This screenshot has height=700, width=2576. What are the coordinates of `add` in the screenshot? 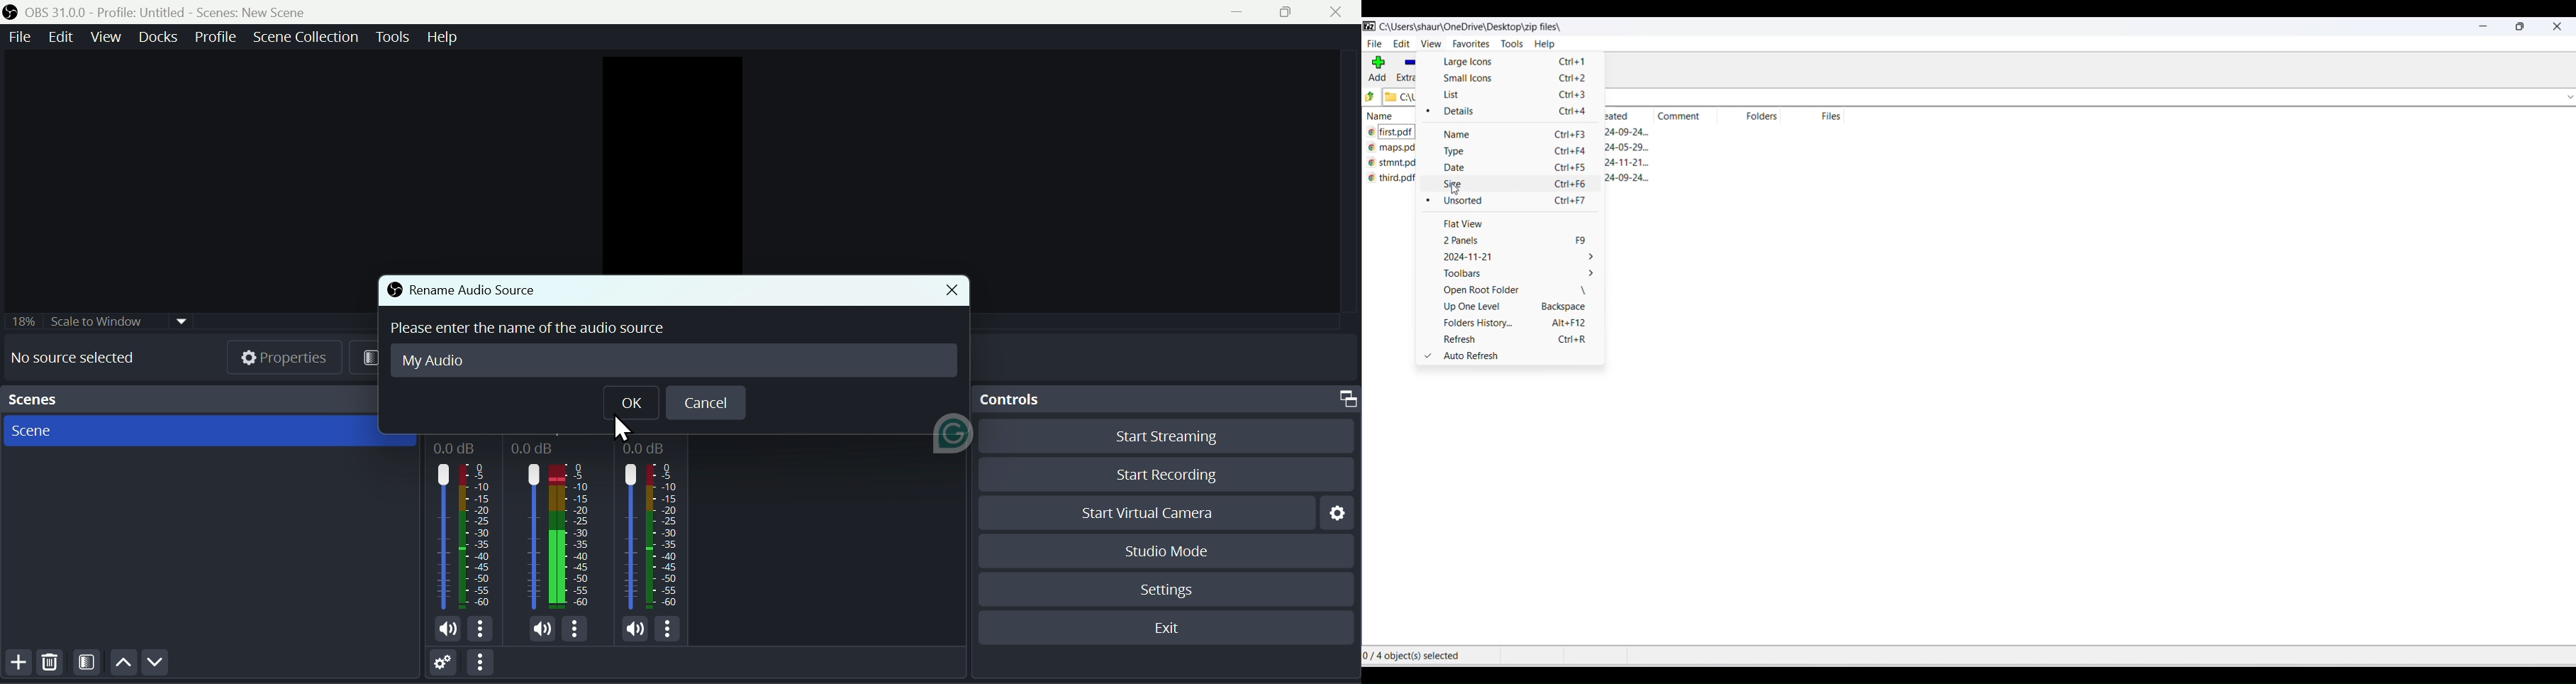 It's located at (17, 665).